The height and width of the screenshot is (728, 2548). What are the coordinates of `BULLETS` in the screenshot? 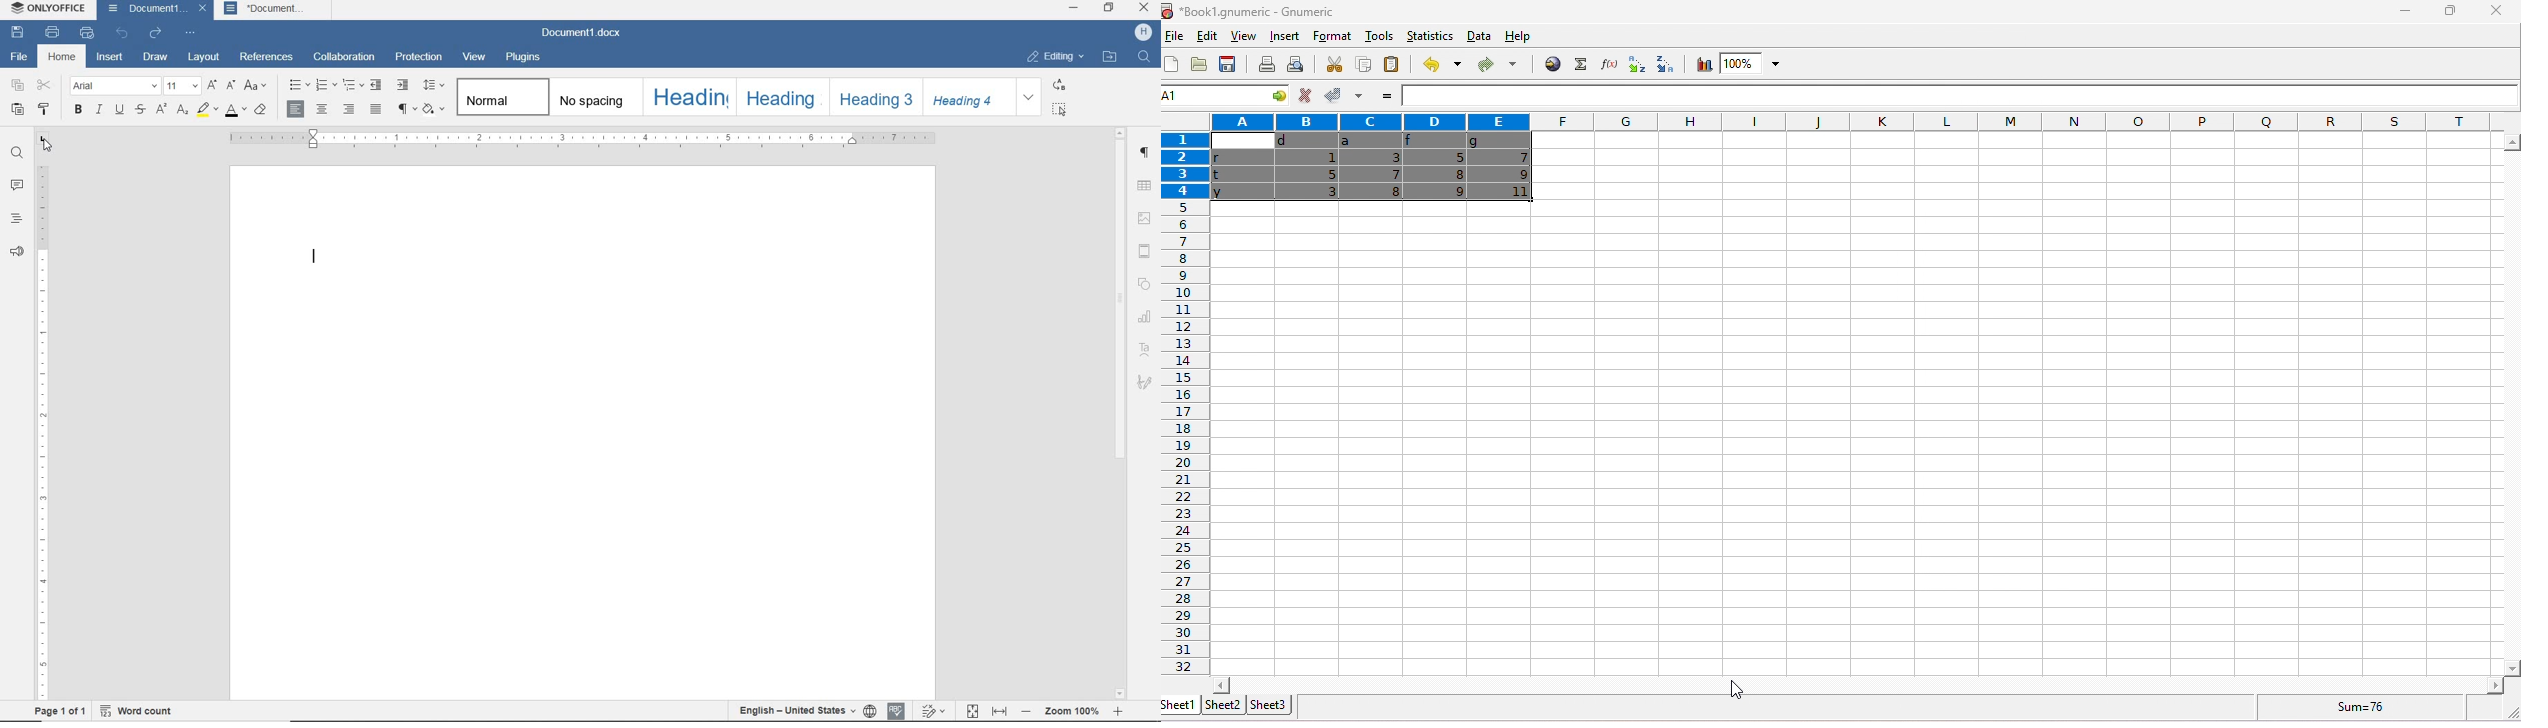 It's located at (299, 86).